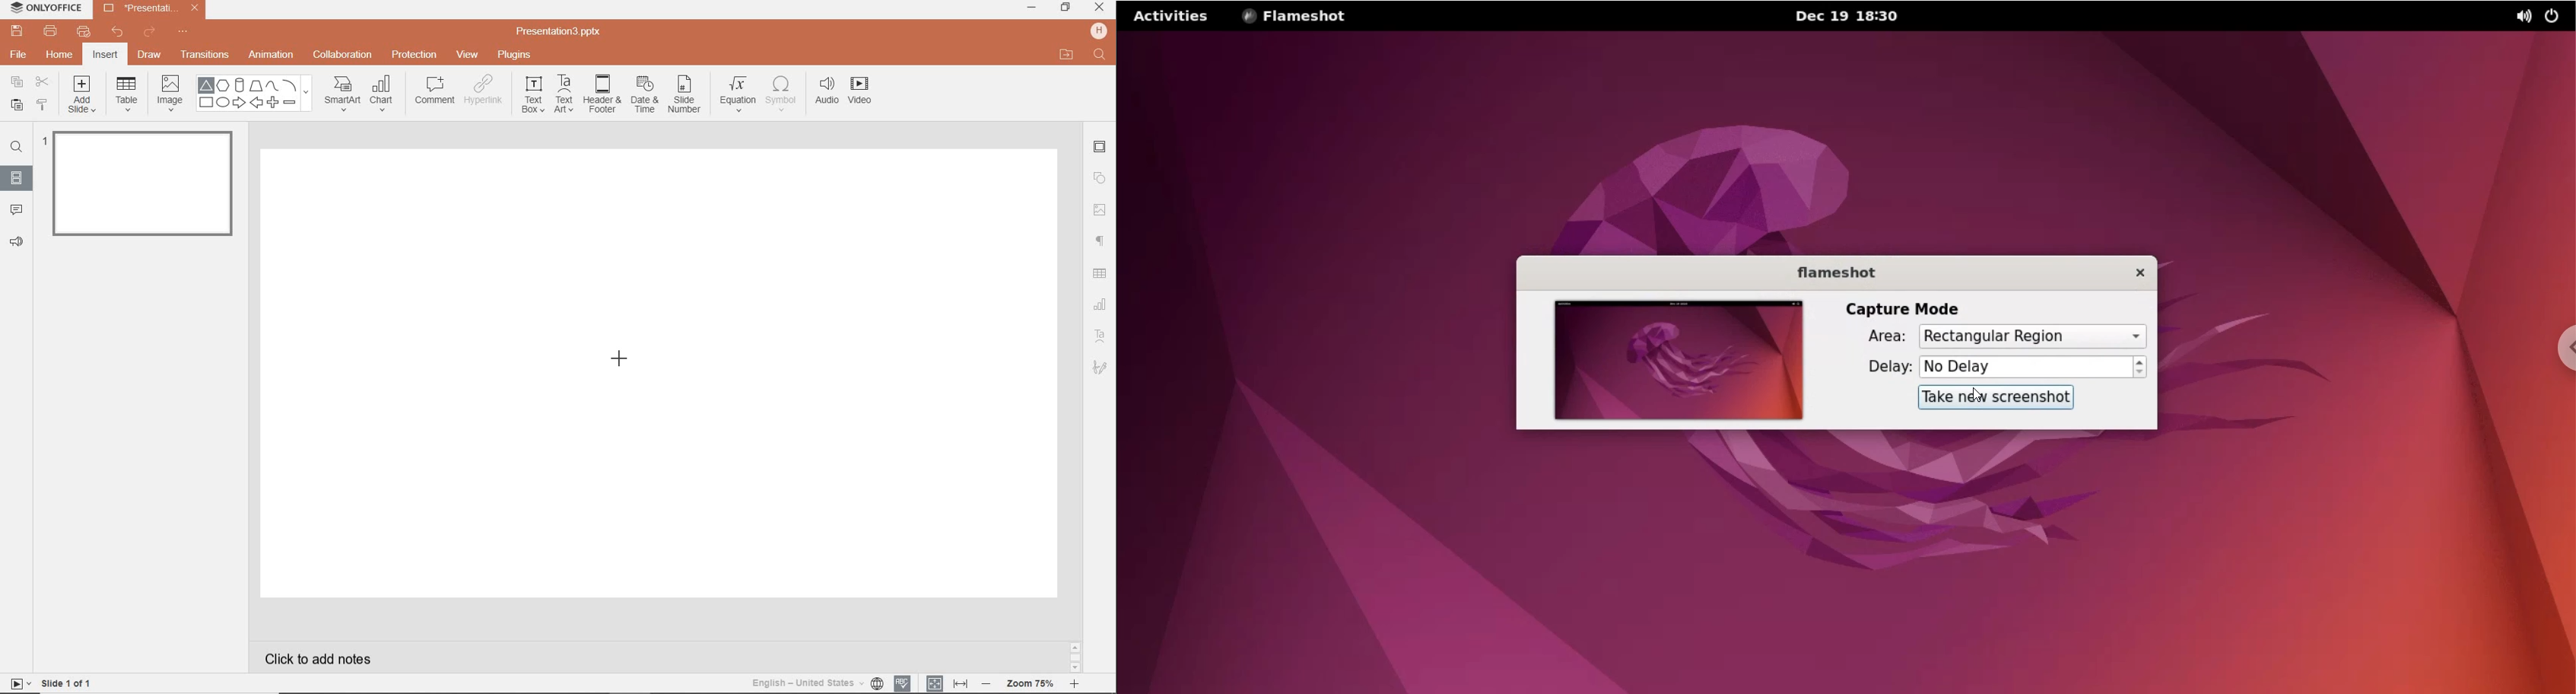 This screenshot has height=700, width=2576. Describe the element at coordinates (19, 241) in the screenshot. I see `FEEDBACK & SUPPORT` at that location.